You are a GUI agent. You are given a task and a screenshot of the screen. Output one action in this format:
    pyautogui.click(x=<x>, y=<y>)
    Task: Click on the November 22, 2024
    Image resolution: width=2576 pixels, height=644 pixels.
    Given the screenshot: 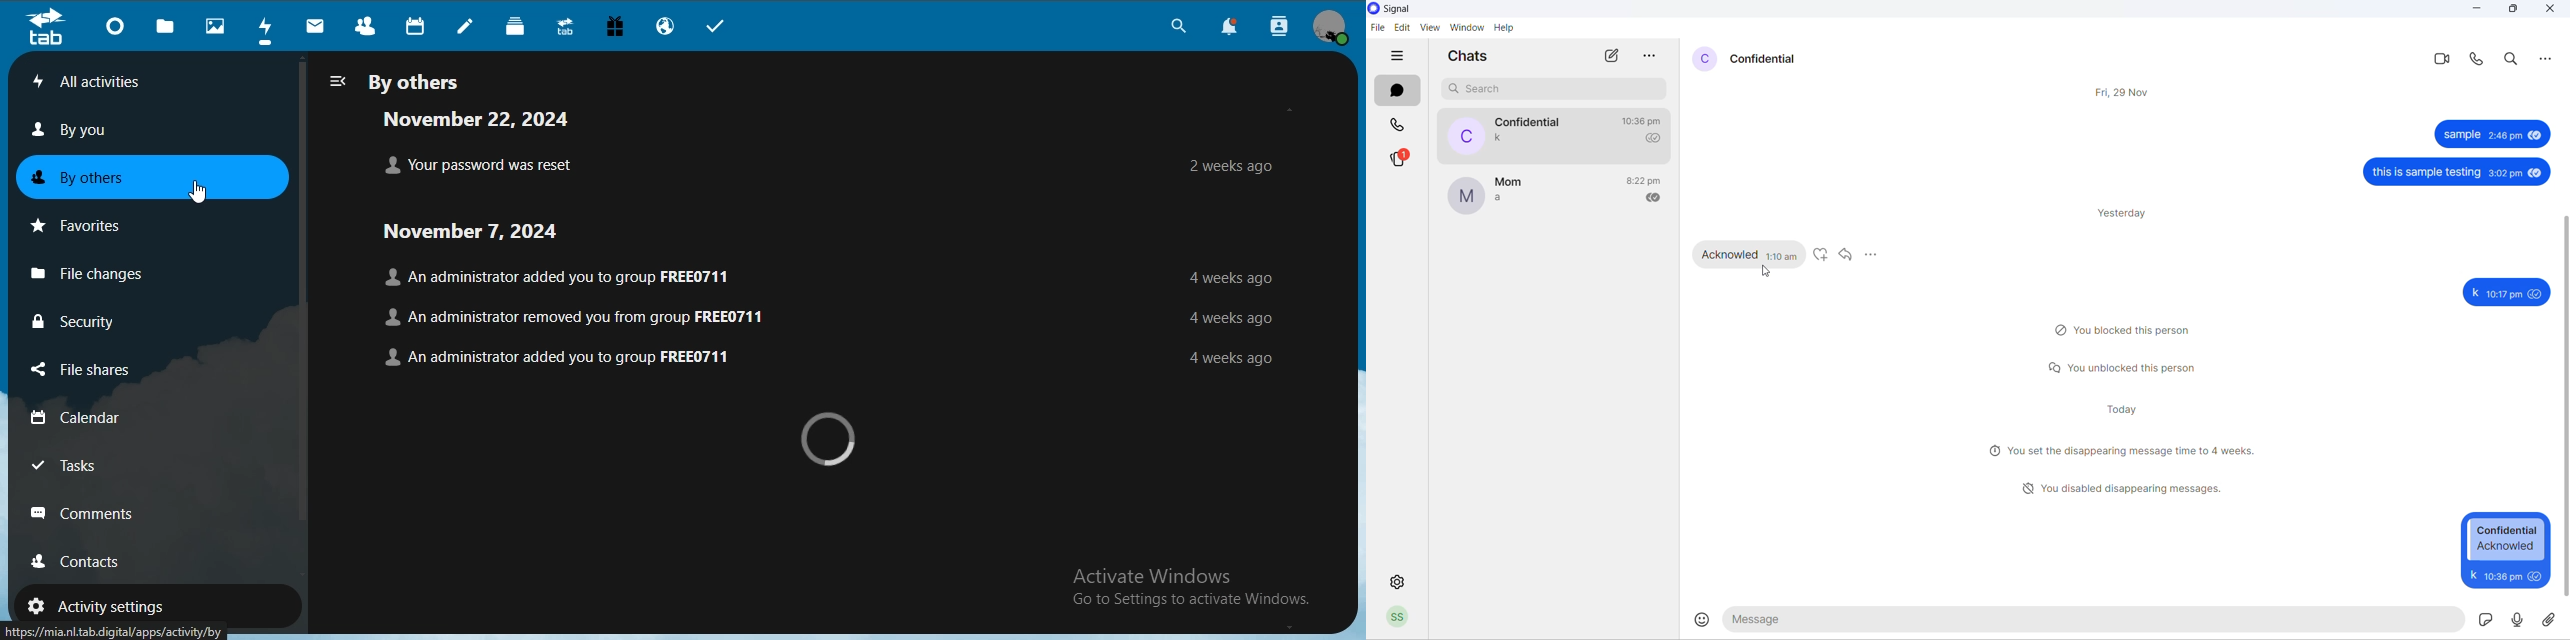 What is the action you would take?
    pyautogui.click(x=487, y=119)
    